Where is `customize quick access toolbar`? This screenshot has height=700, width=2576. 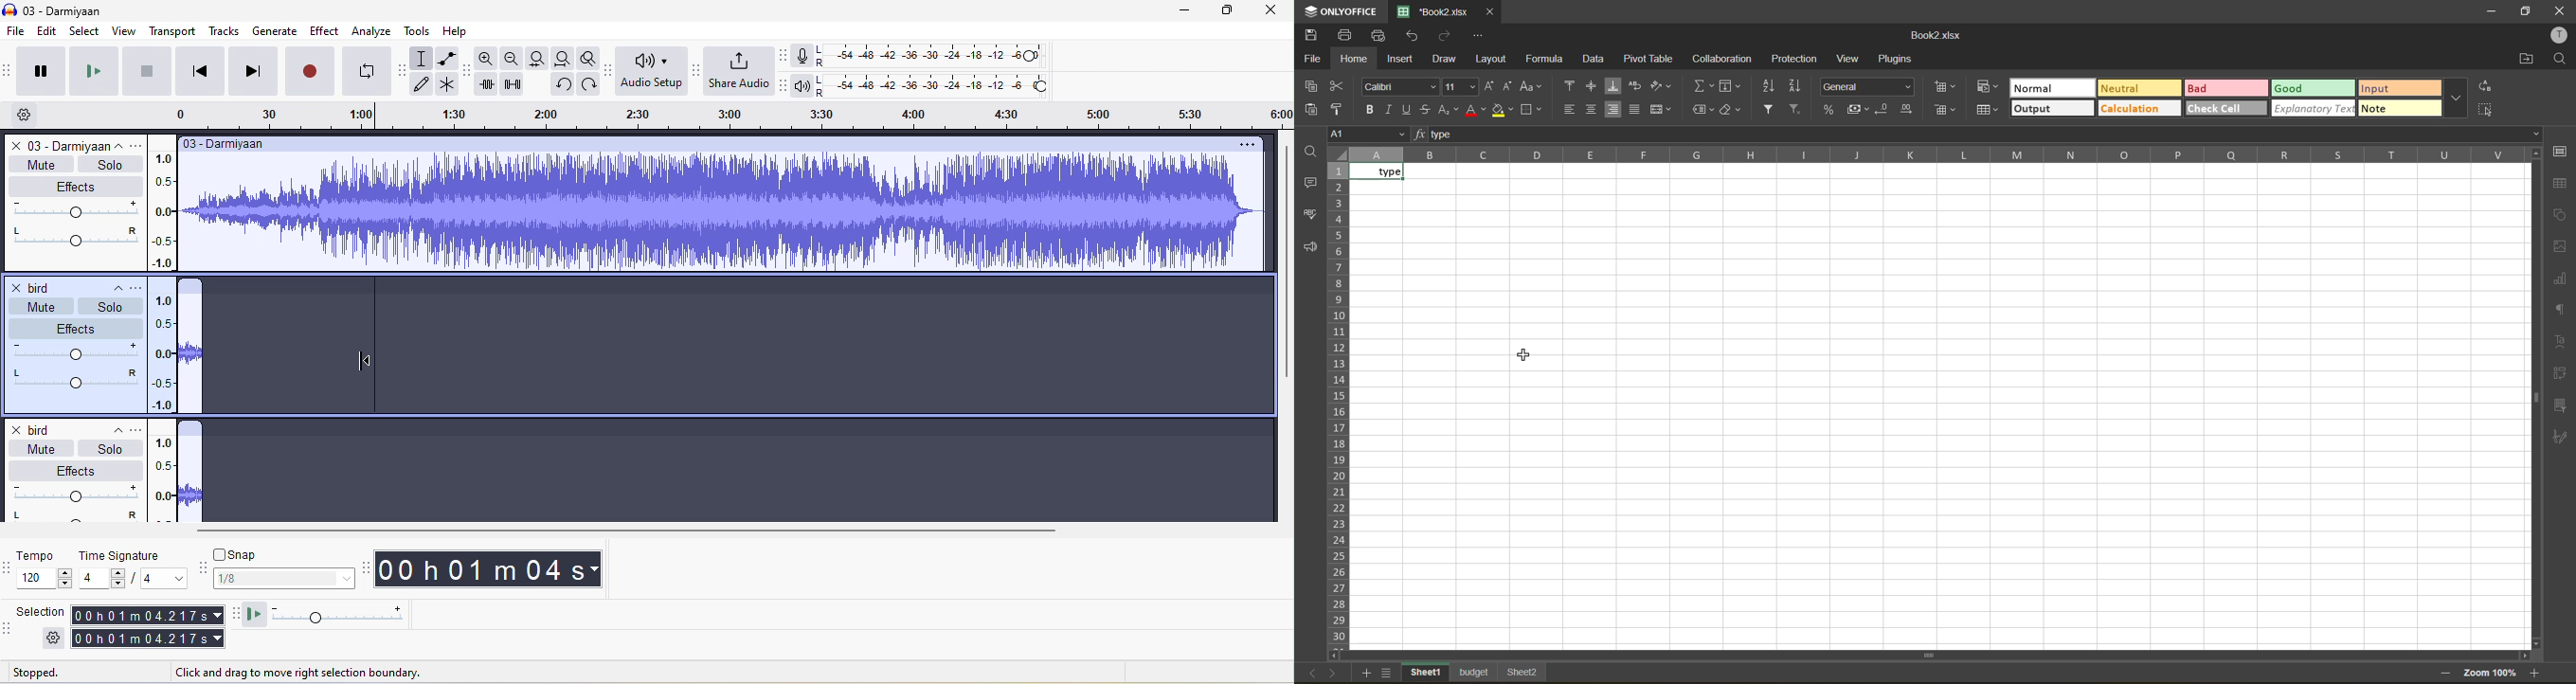 customize quick access toolbar is located at coordinates (1477, 33).